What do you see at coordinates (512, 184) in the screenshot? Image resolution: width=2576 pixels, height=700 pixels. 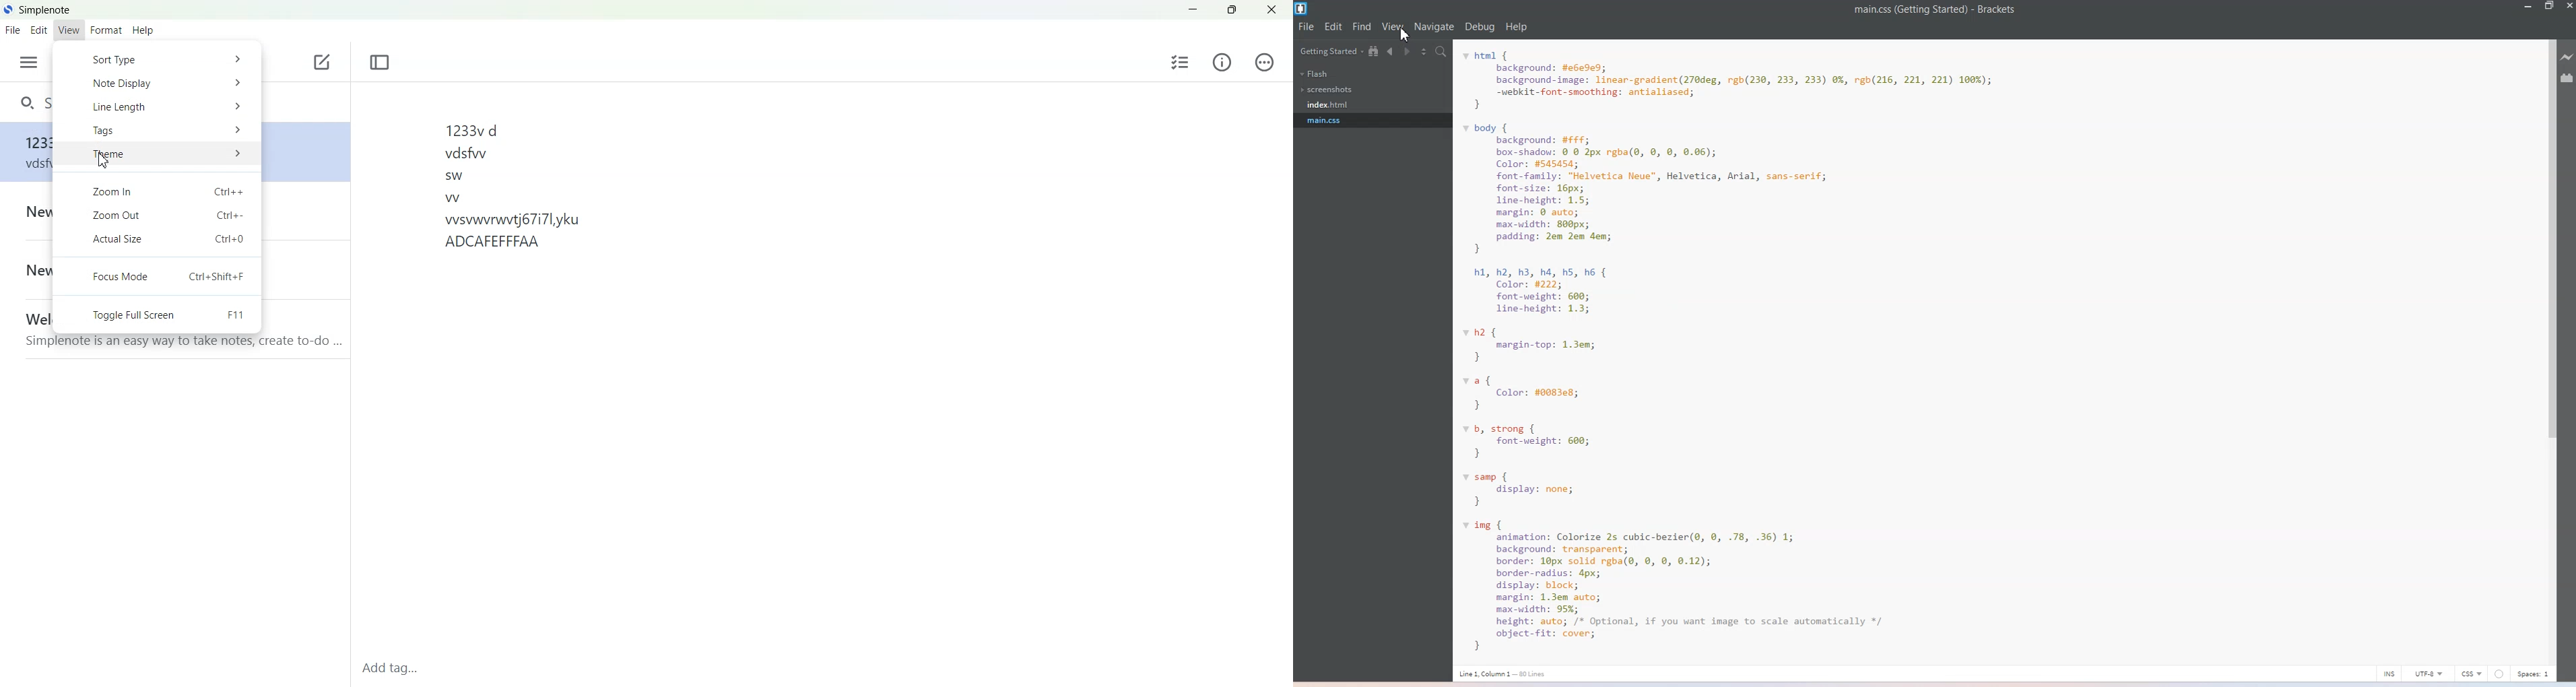 I see `1233vd

vdsfwwy

sw

w
vsvwvrwvtj67i7lyku
ADCAFEFFFAA` at bounding box center [512, 184].